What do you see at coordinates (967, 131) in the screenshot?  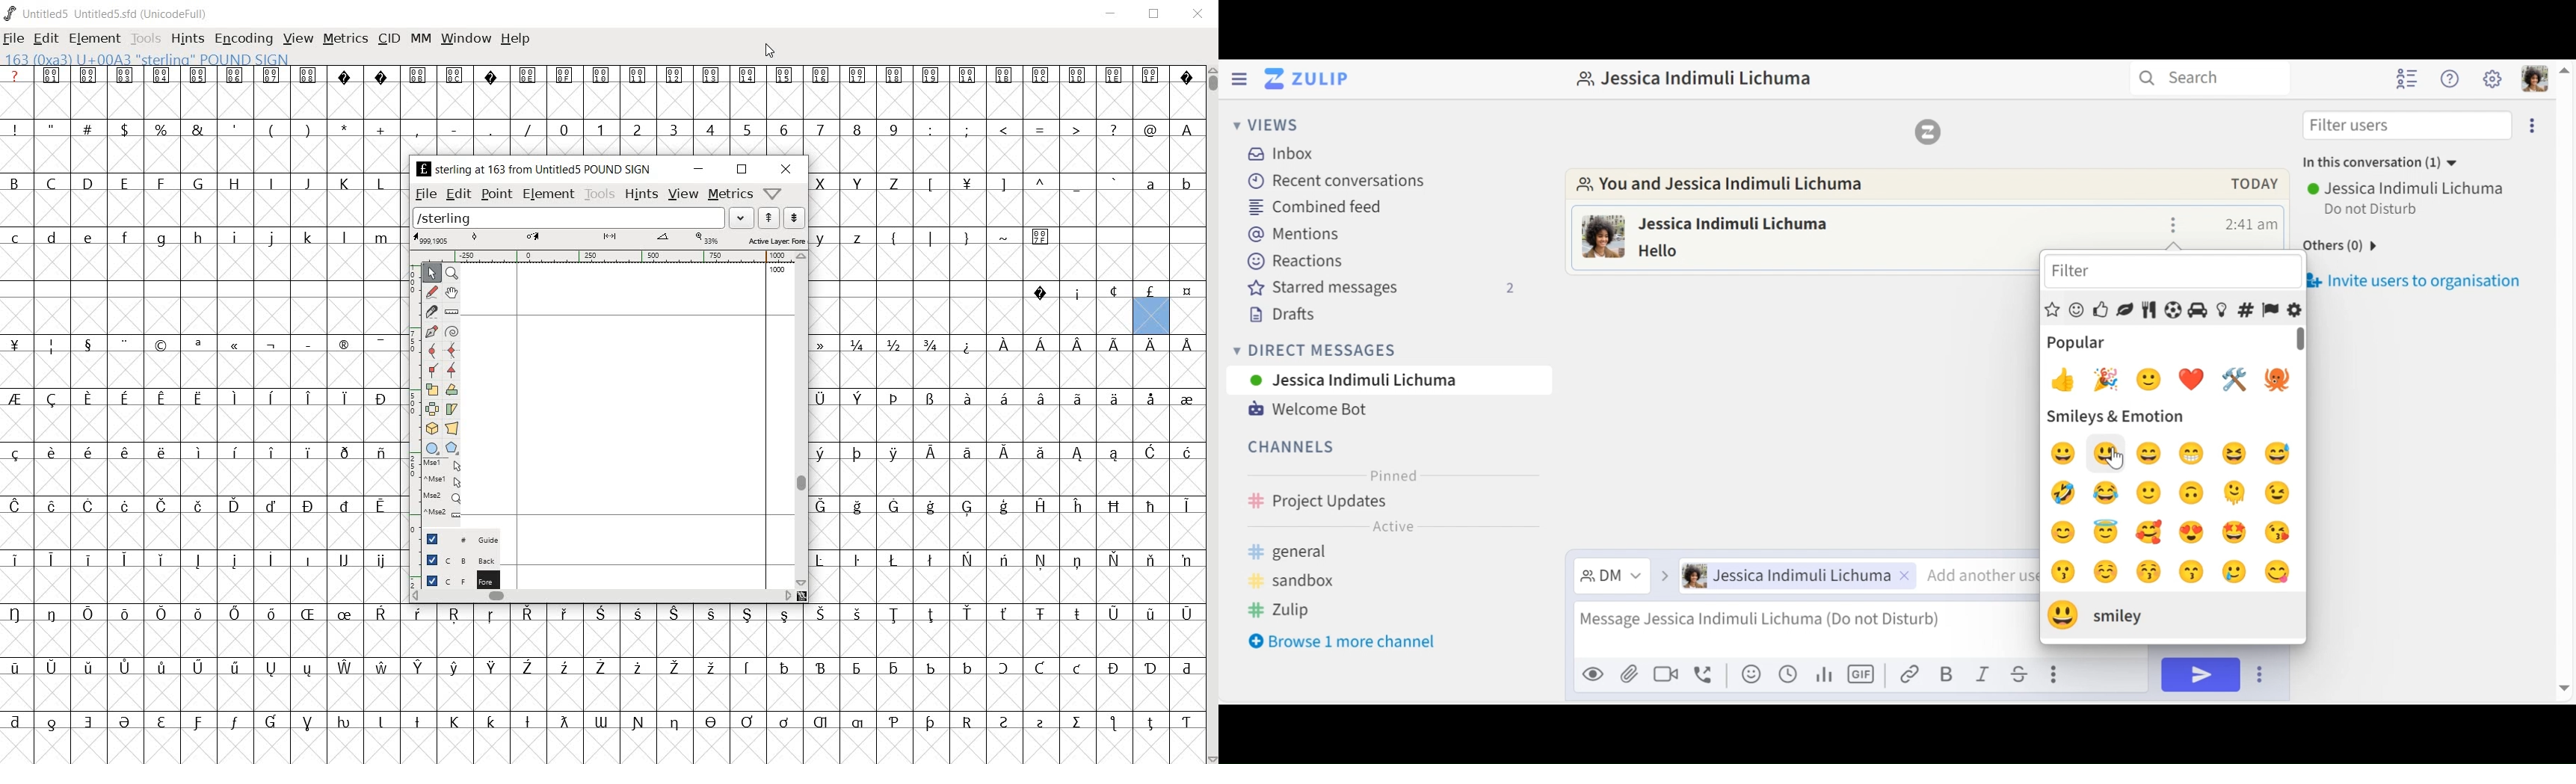 I see `;` at bounding box center [967, 131].